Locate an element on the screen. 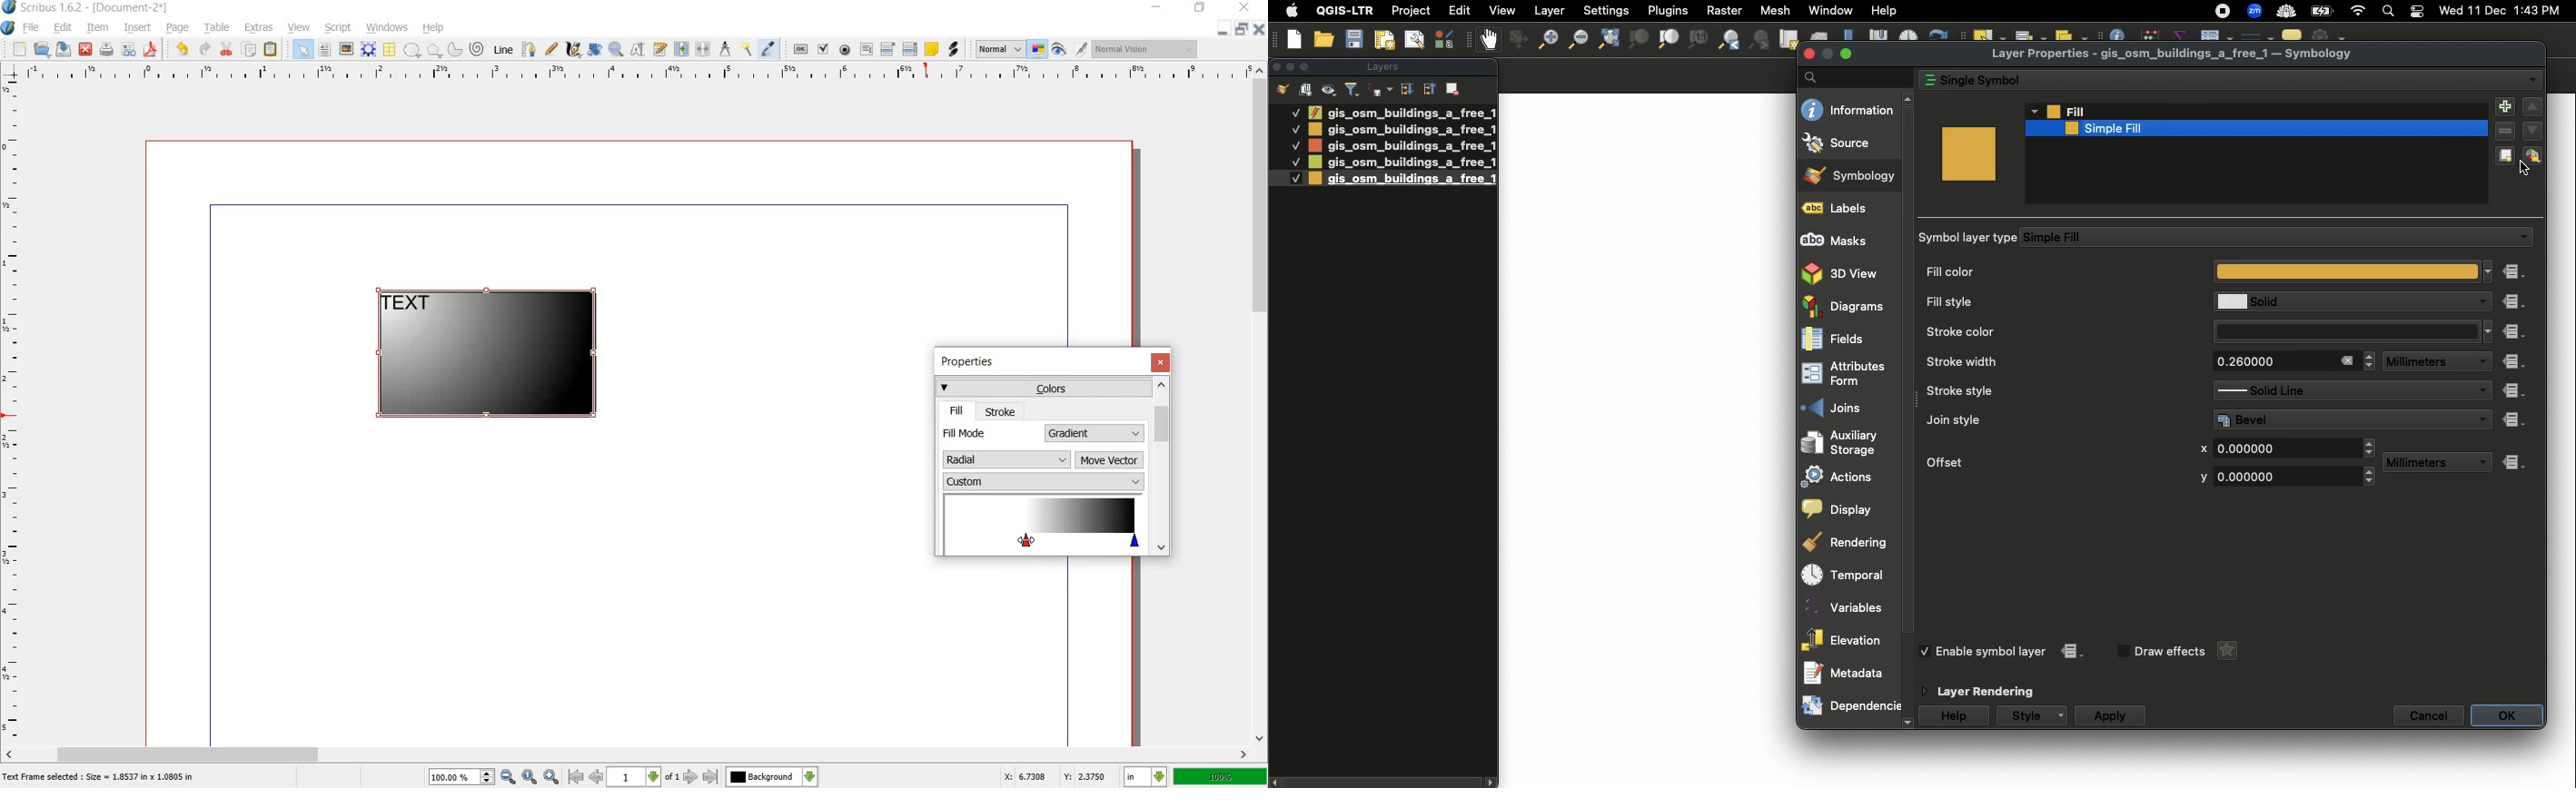 This screenshot has width=2576, height=812. Auxiliary storage is located at coordinates (1847, 442).